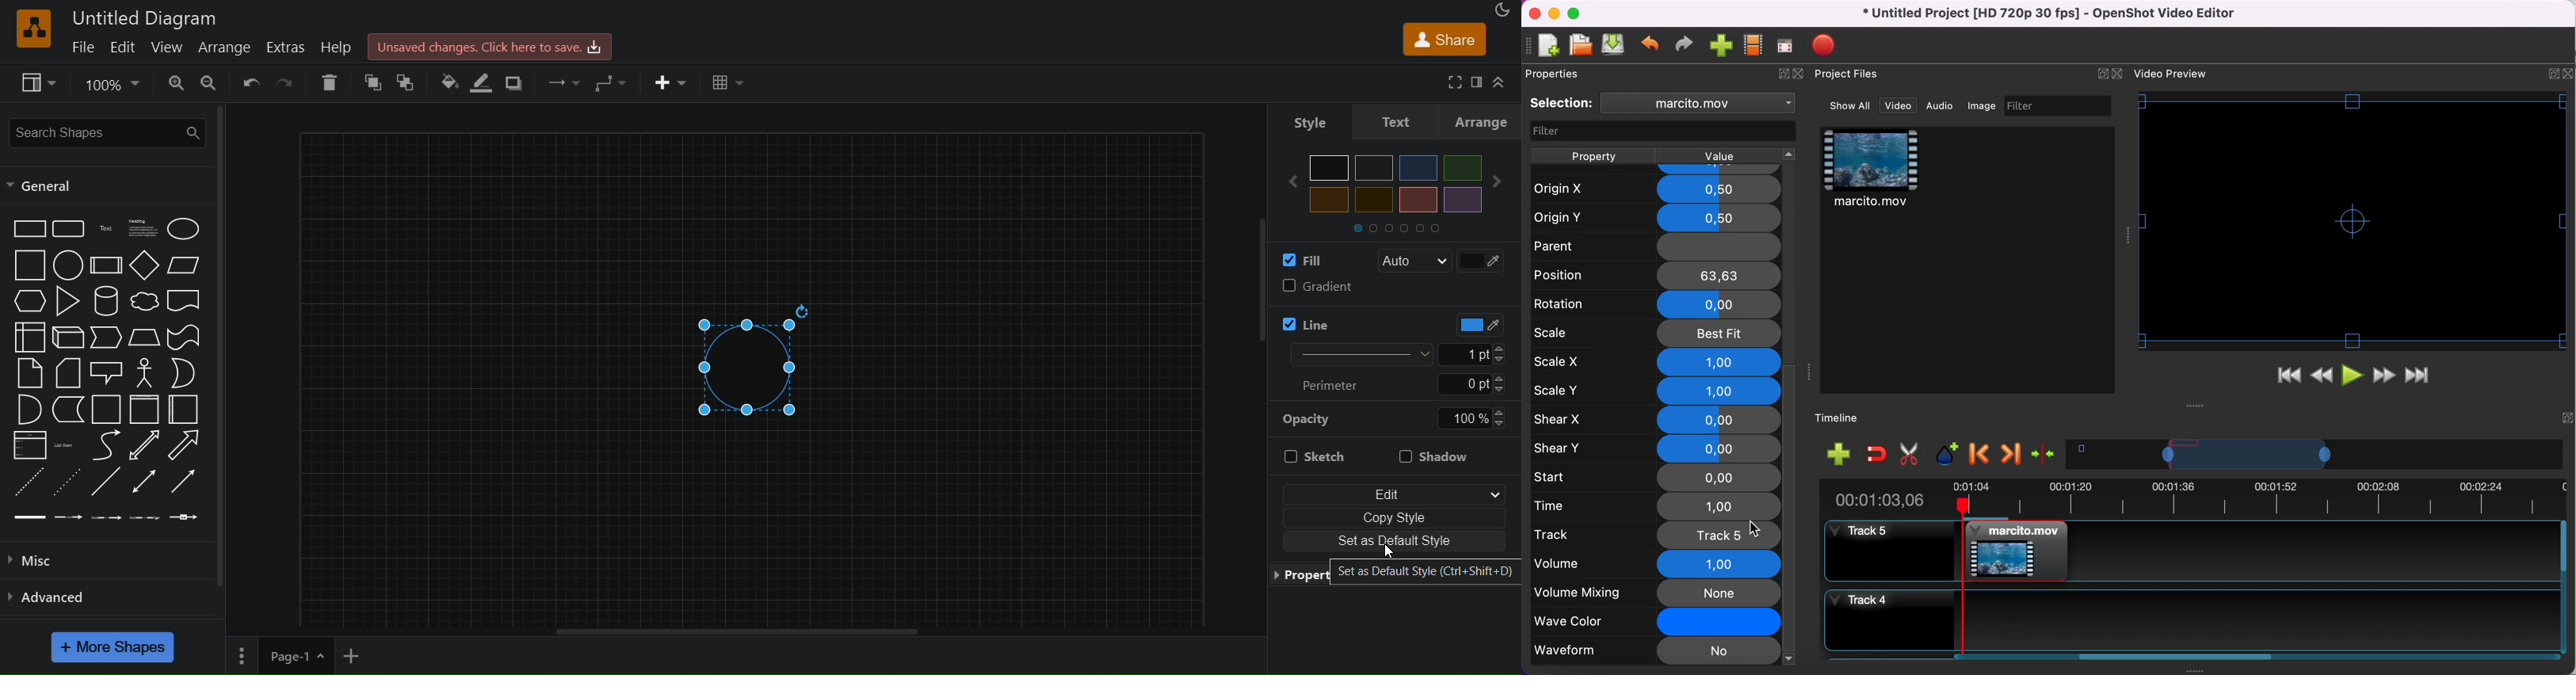 Image resolution: width=2576 pixels, height=700 pixels. I want to click on circle color changed to blue, so click(759, 366).